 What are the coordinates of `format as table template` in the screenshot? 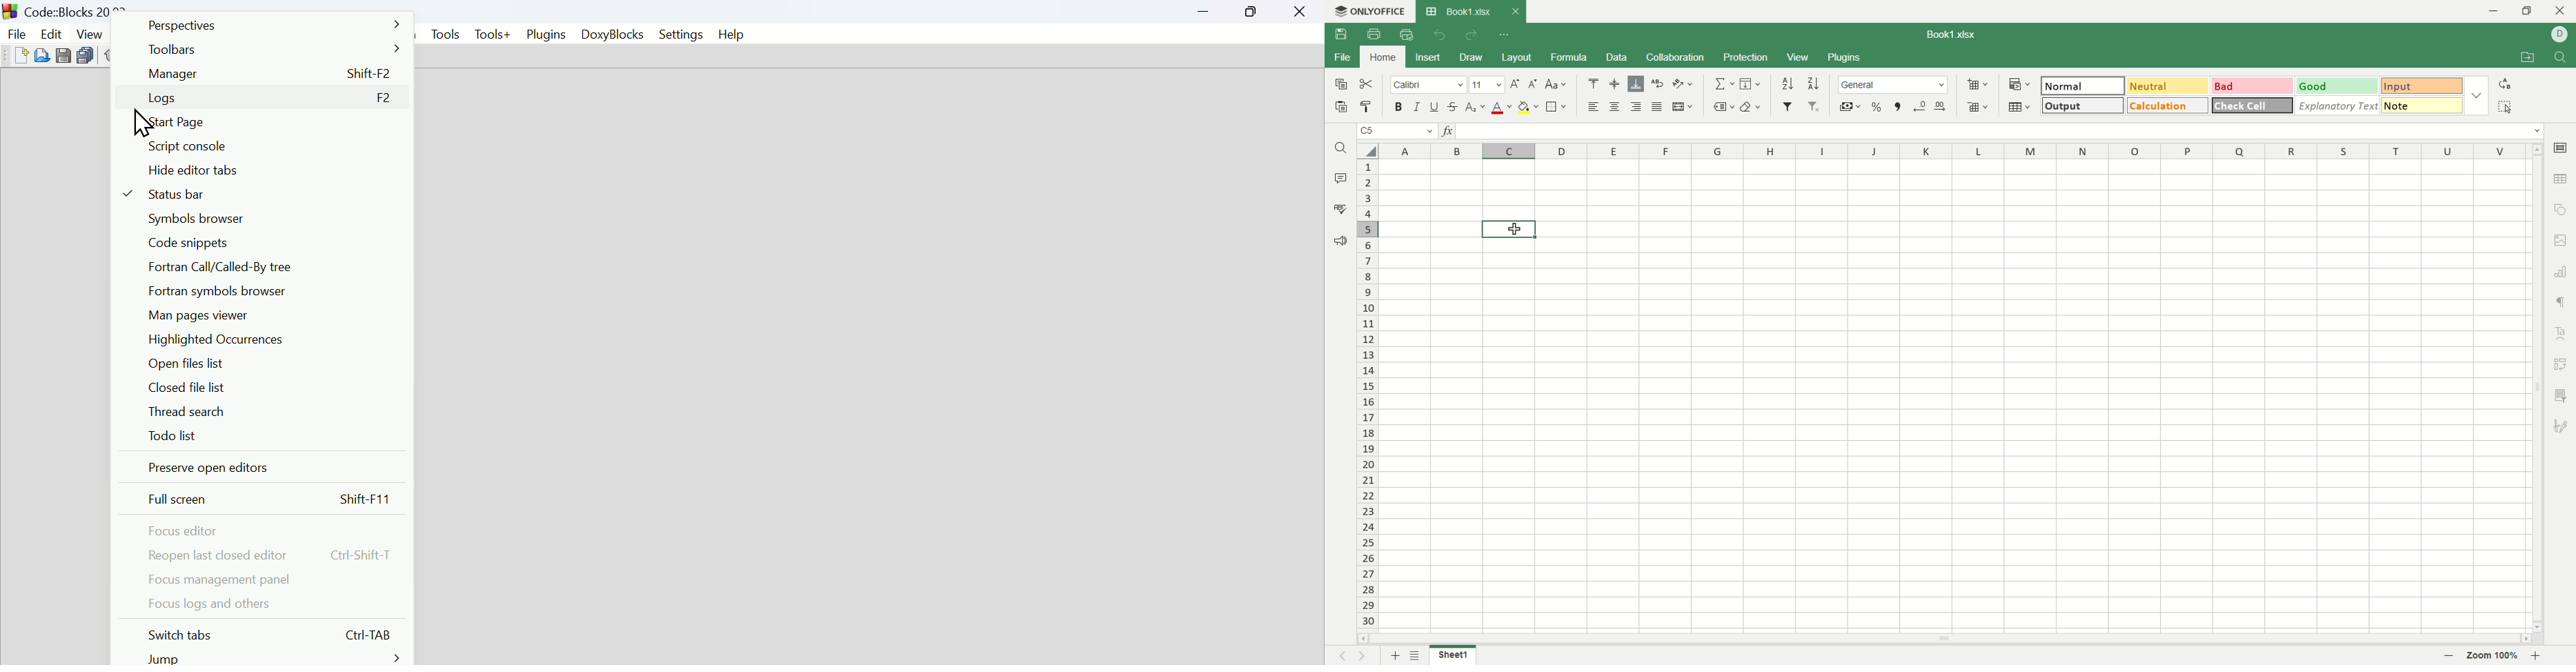 It's located at (2020, 107).